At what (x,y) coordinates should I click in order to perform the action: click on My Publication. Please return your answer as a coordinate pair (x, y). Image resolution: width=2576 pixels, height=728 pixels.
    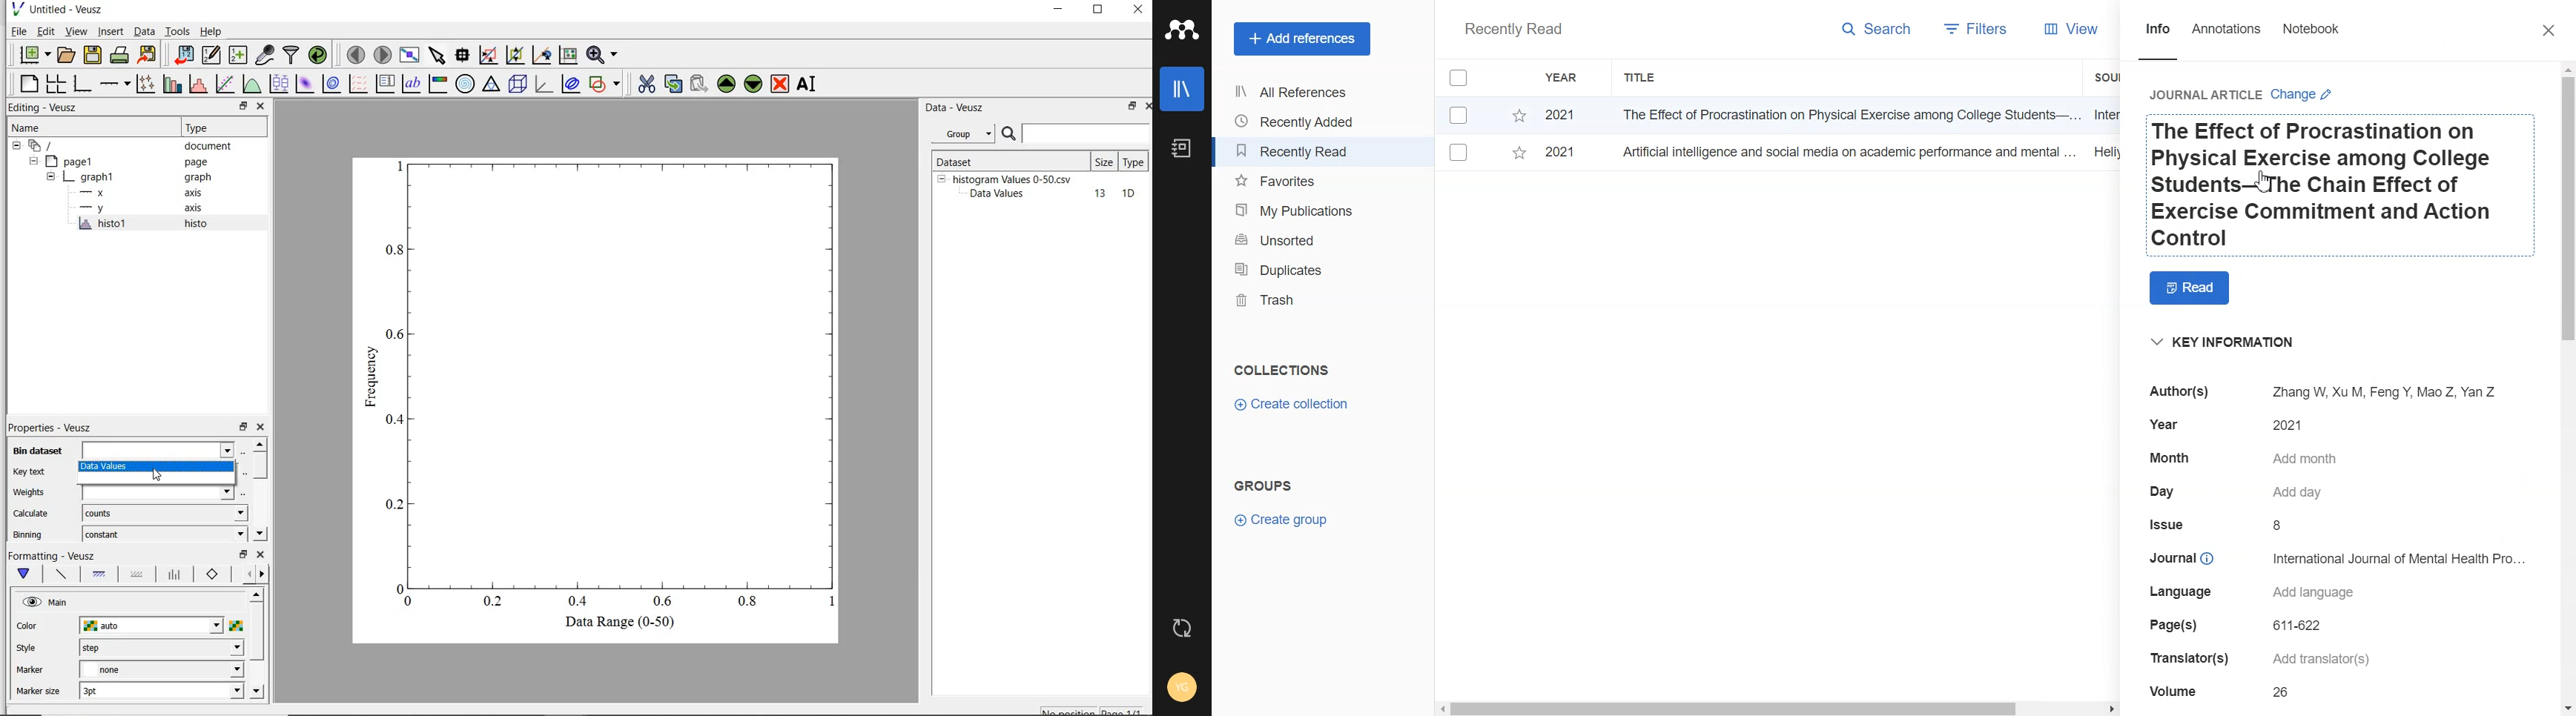
    Looking at the image, I should click on (1299, 211).